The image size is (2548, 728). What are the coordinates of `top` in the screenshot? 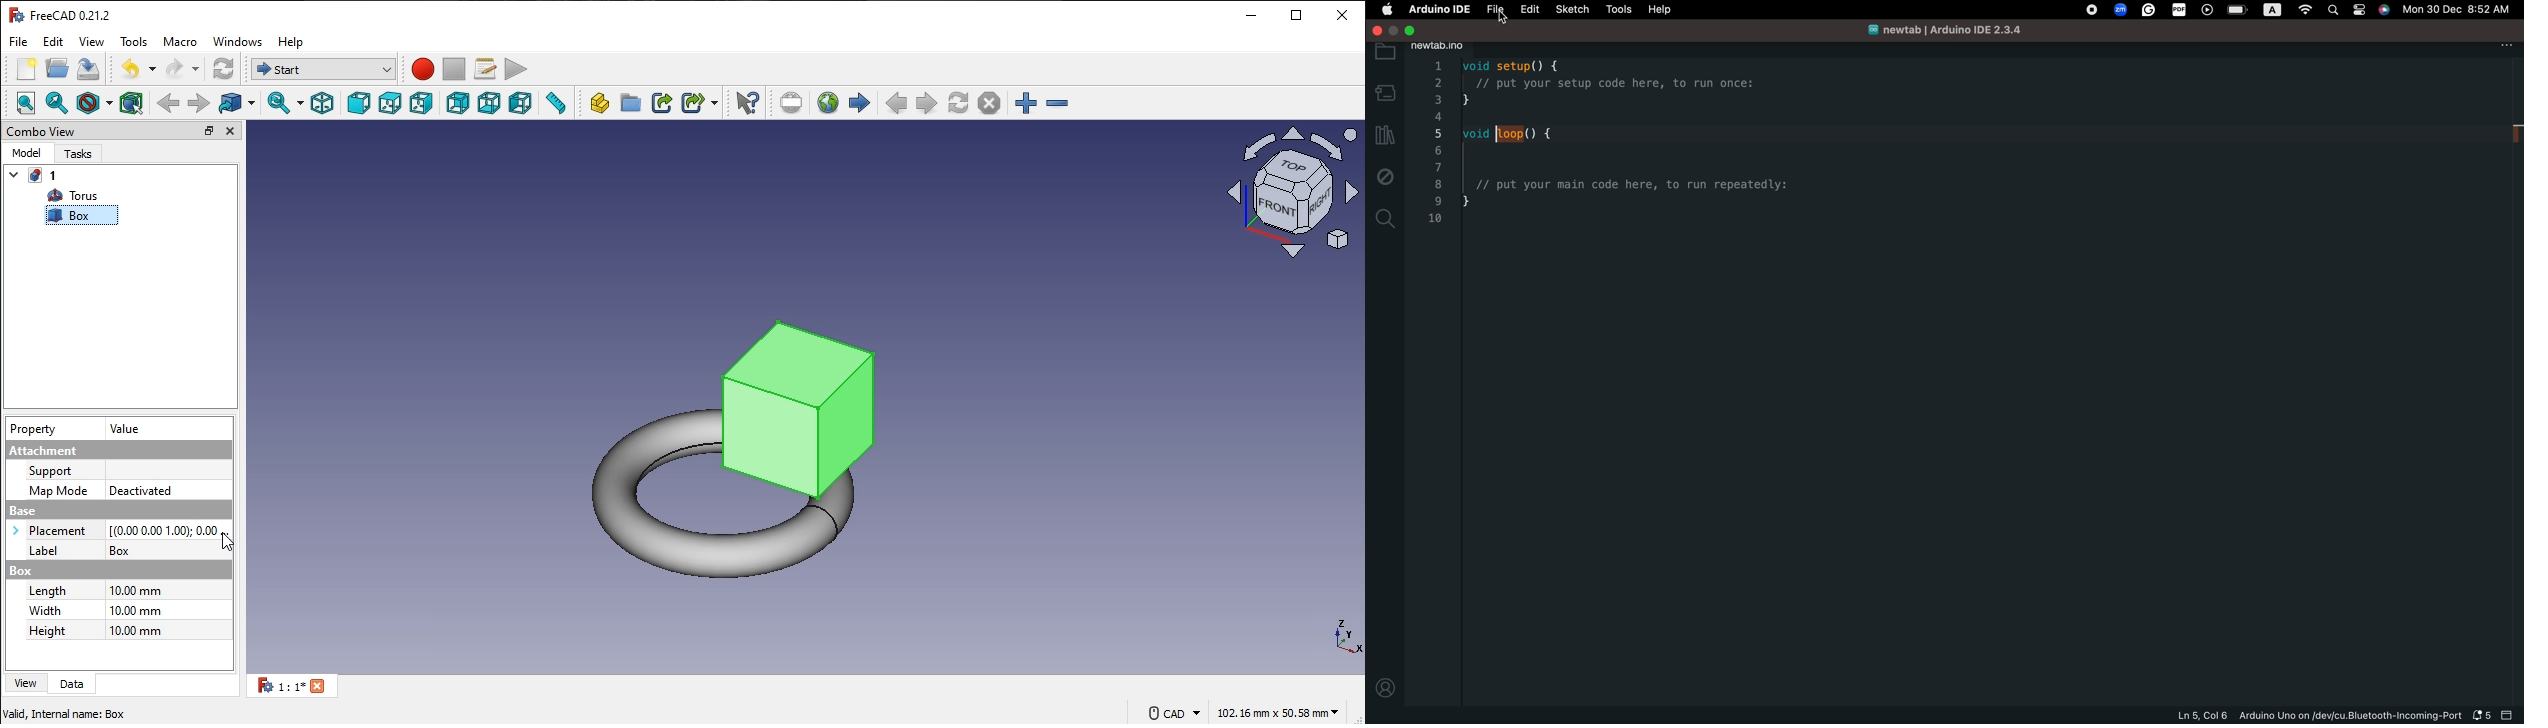 It's located at (391, 104).